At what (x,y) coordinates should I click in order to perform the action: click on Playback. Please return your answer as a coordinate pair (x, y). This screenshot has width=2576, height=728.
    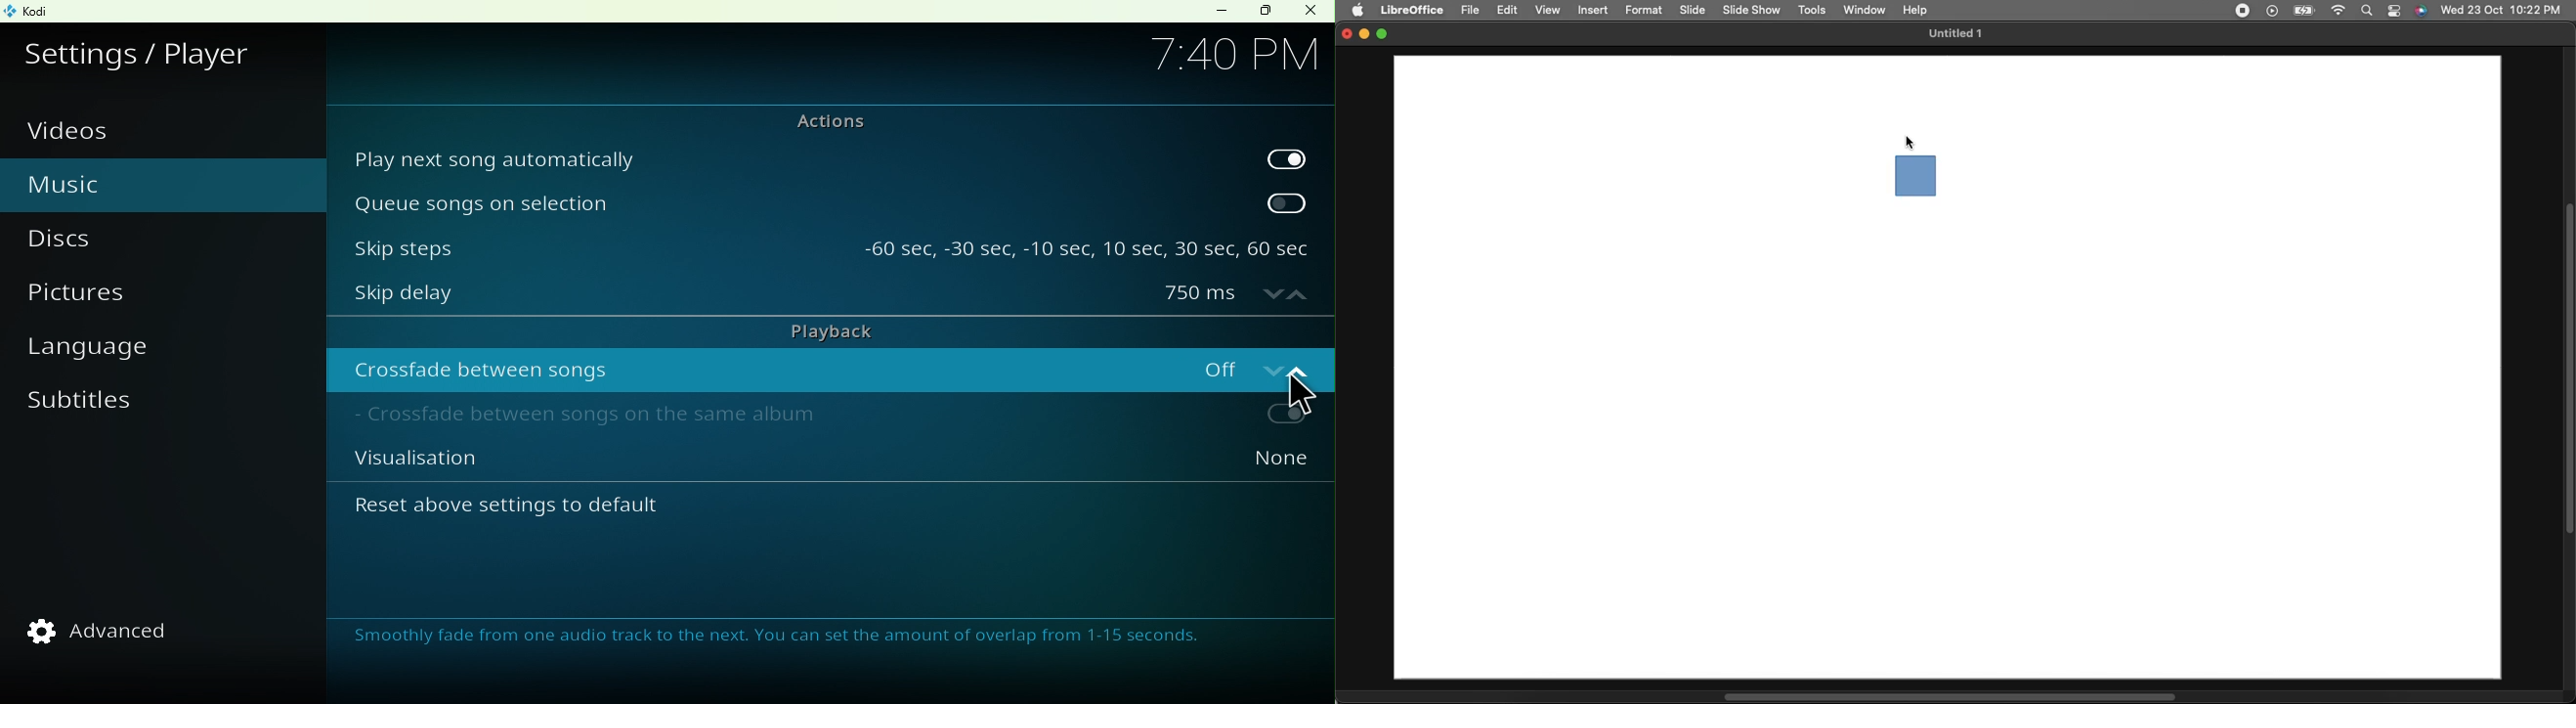
    Looking at the image, I should click on (827, 330).